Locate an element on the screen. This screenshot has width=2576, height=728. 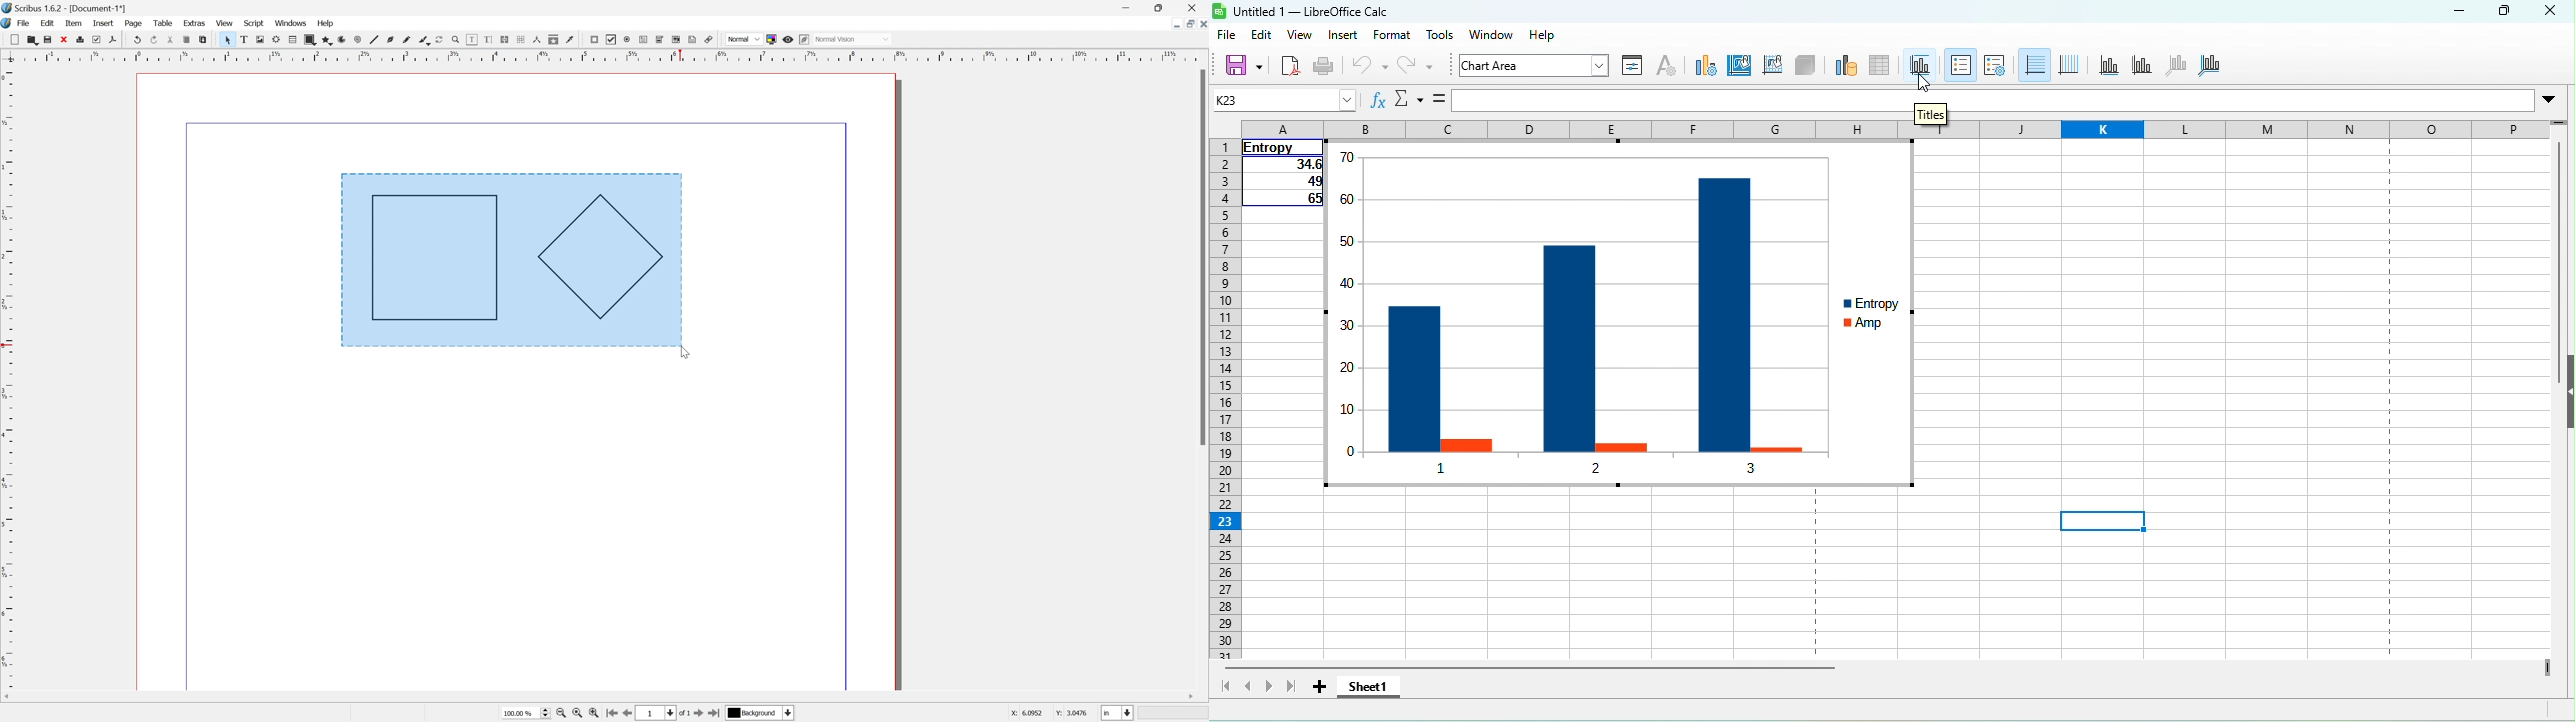
rows is located at coordinates (1223, 401).